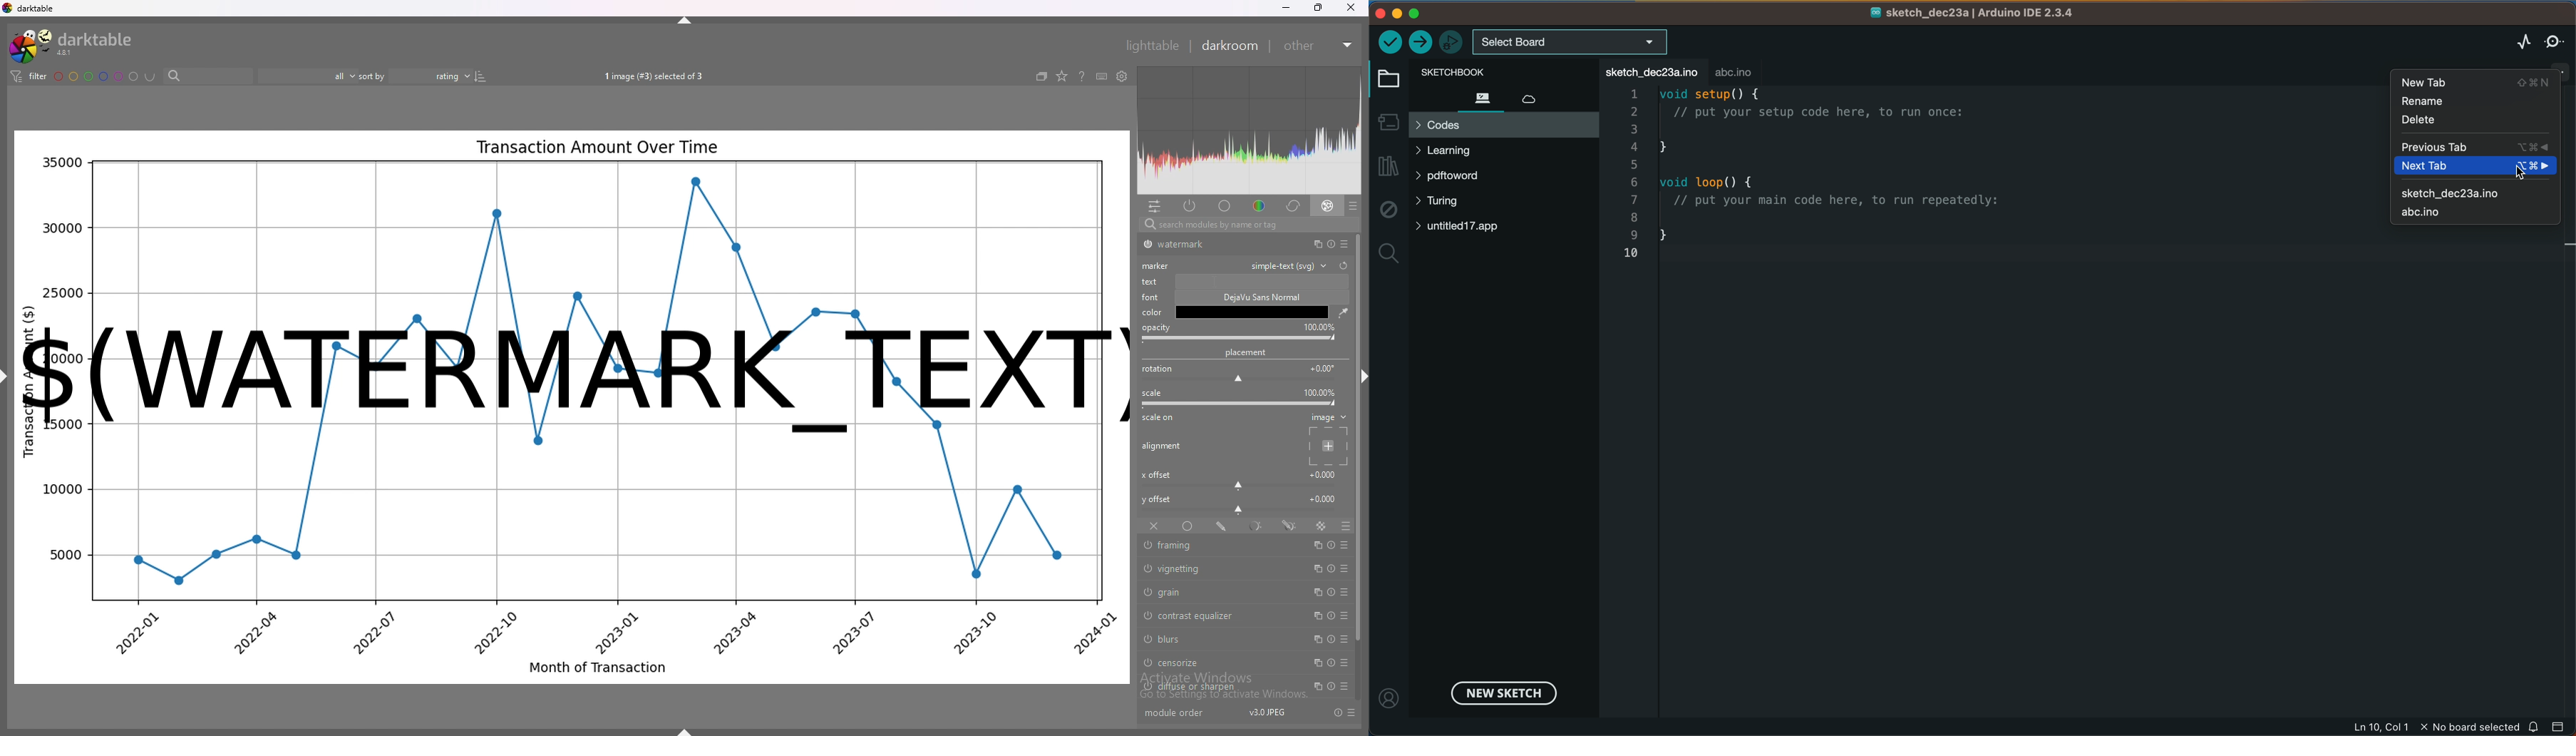 The width and height of the screenshot is (2576, 756). Describe the element at coordinates (1344, 266) in the screenshot. I see `reset` at that location.